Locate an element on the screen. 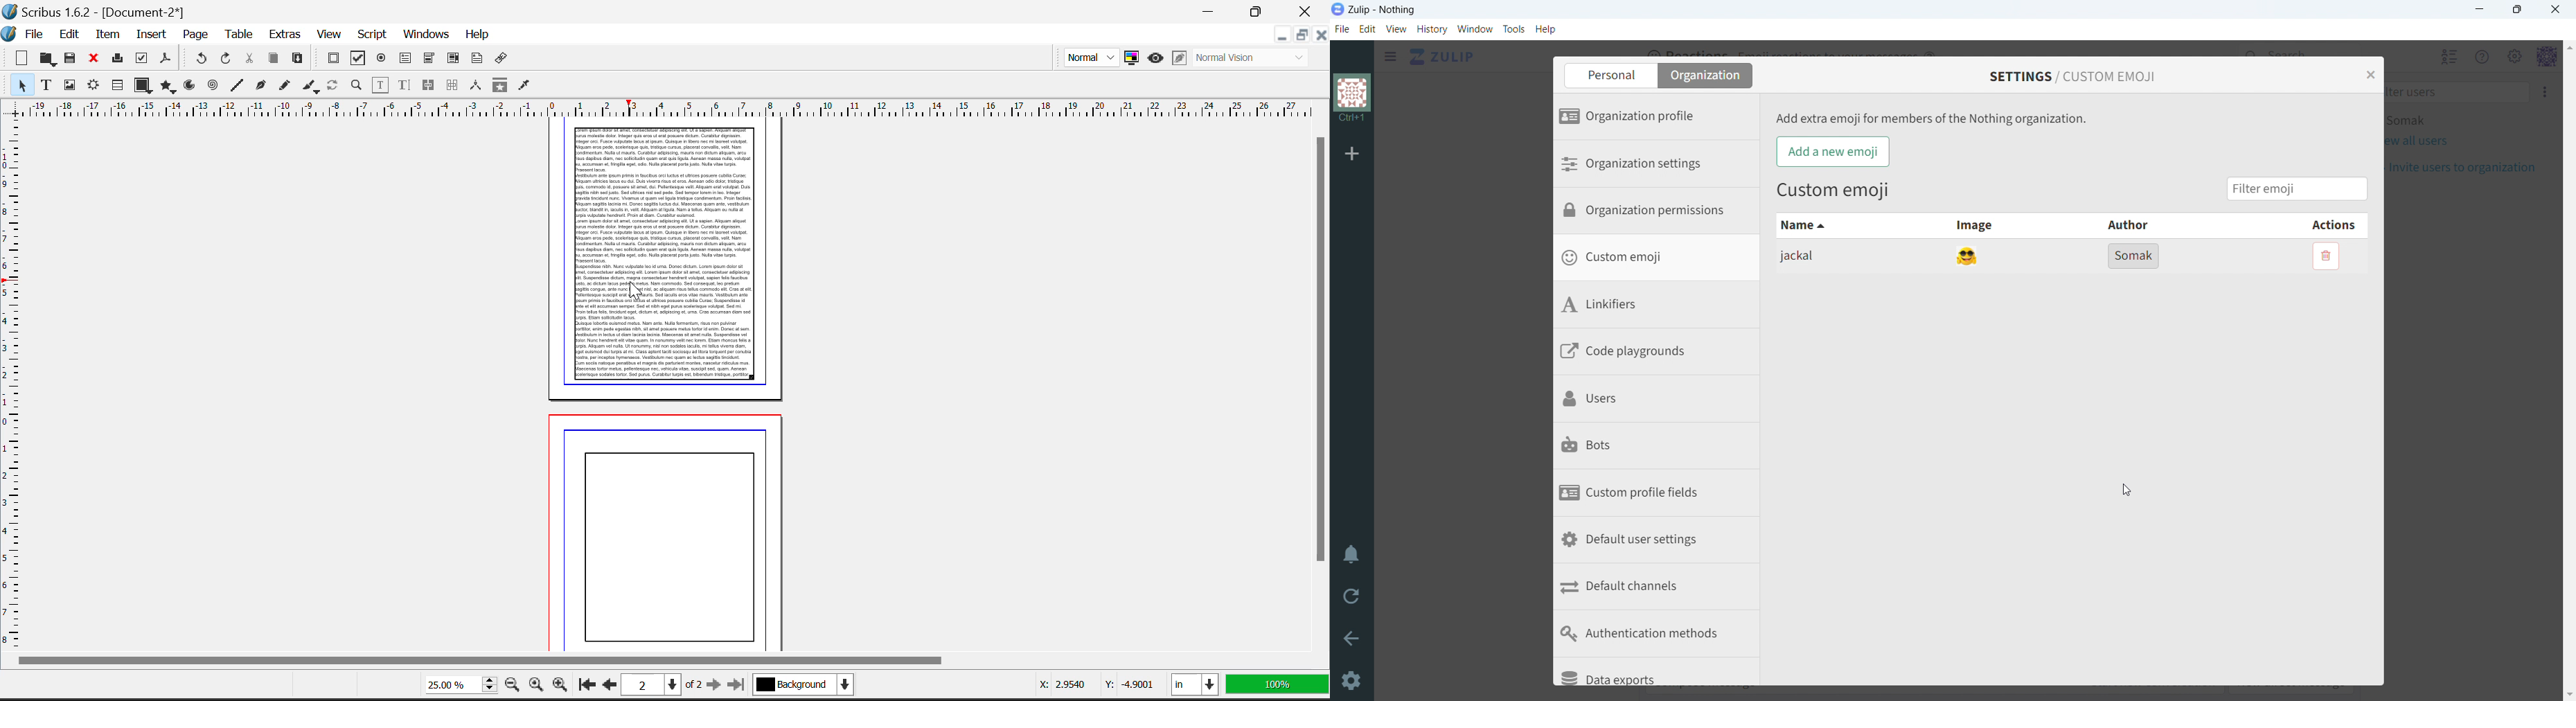 Image resolution: width=2576 pixels, height=728 pixels. Redo is located at coordinates (228, 60).